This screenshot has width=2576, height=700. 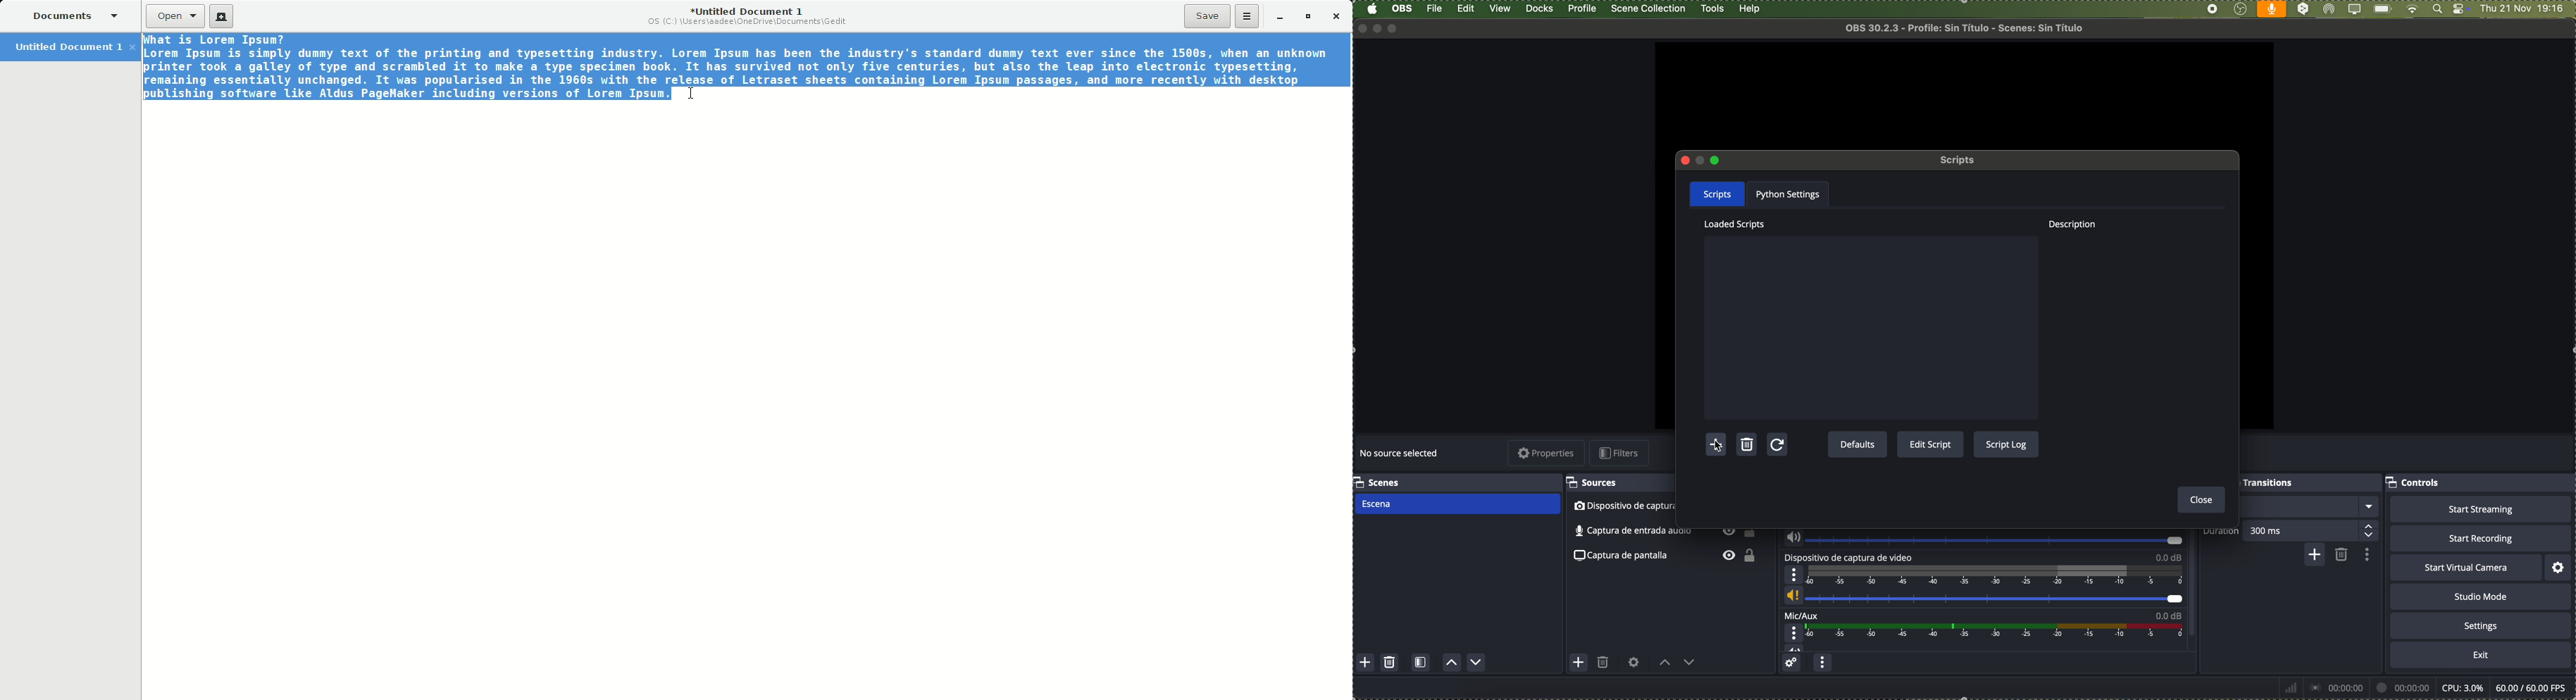 I want to click on open scene filters, so click(x=1421, y=663).